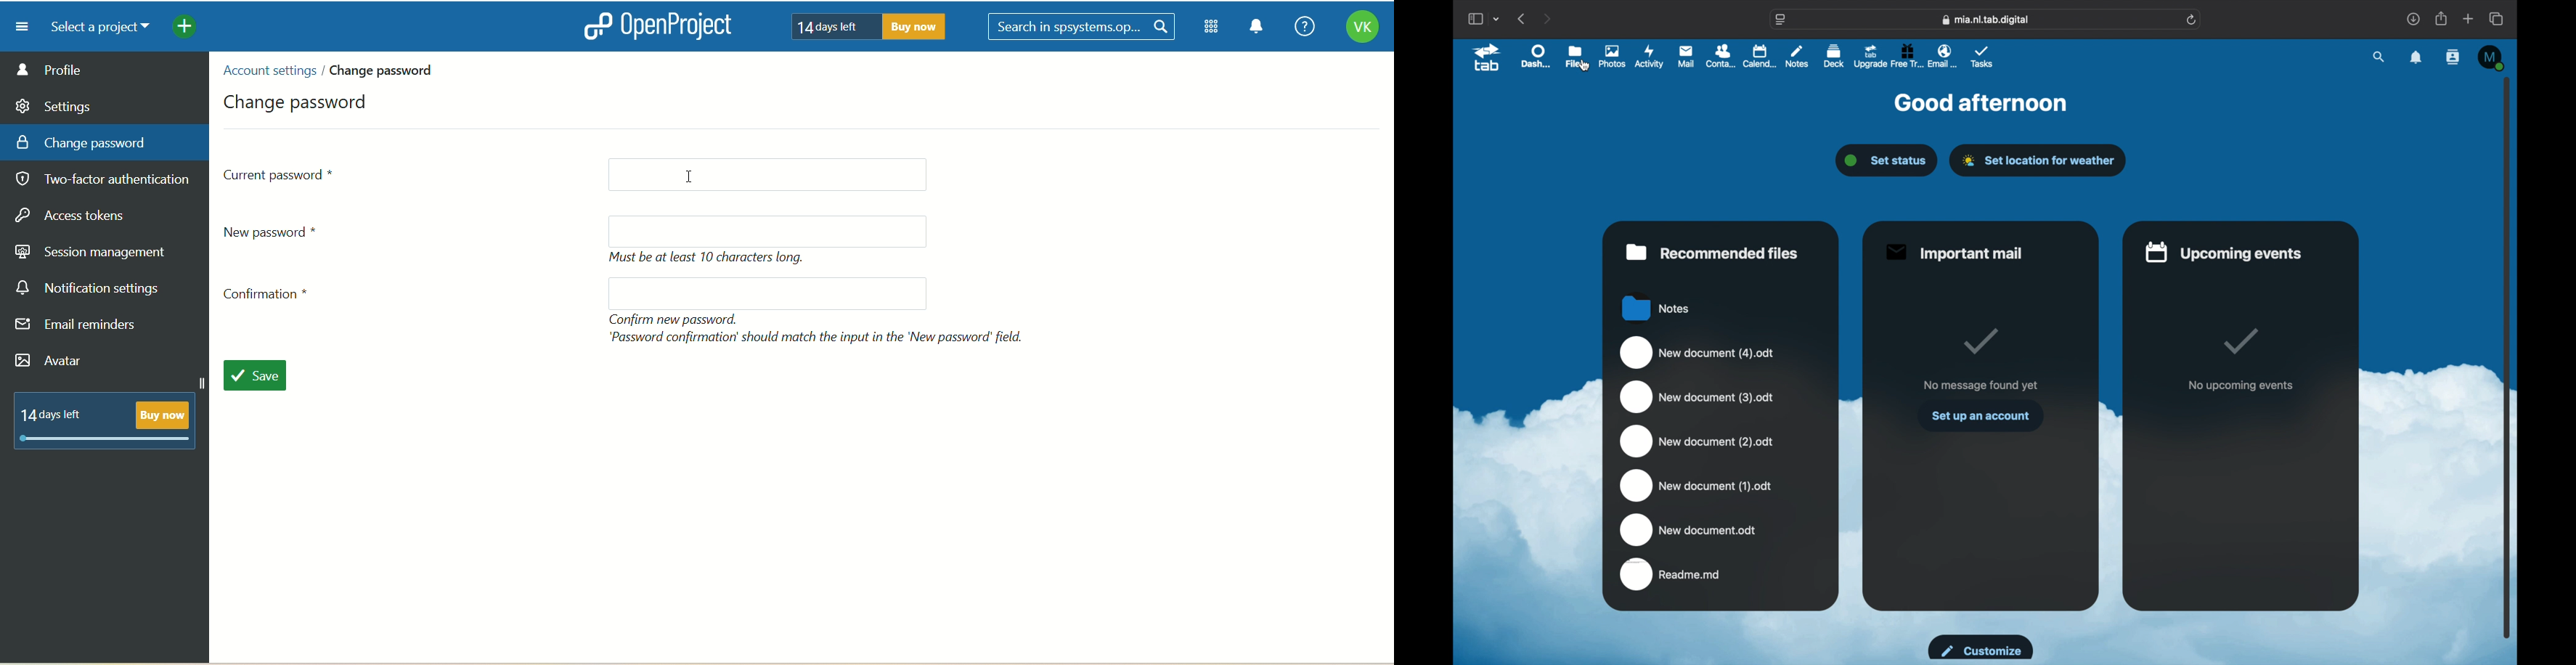  Describe the element at coordinates (1686, 57) in the screenshot. I see `mail` at that location.